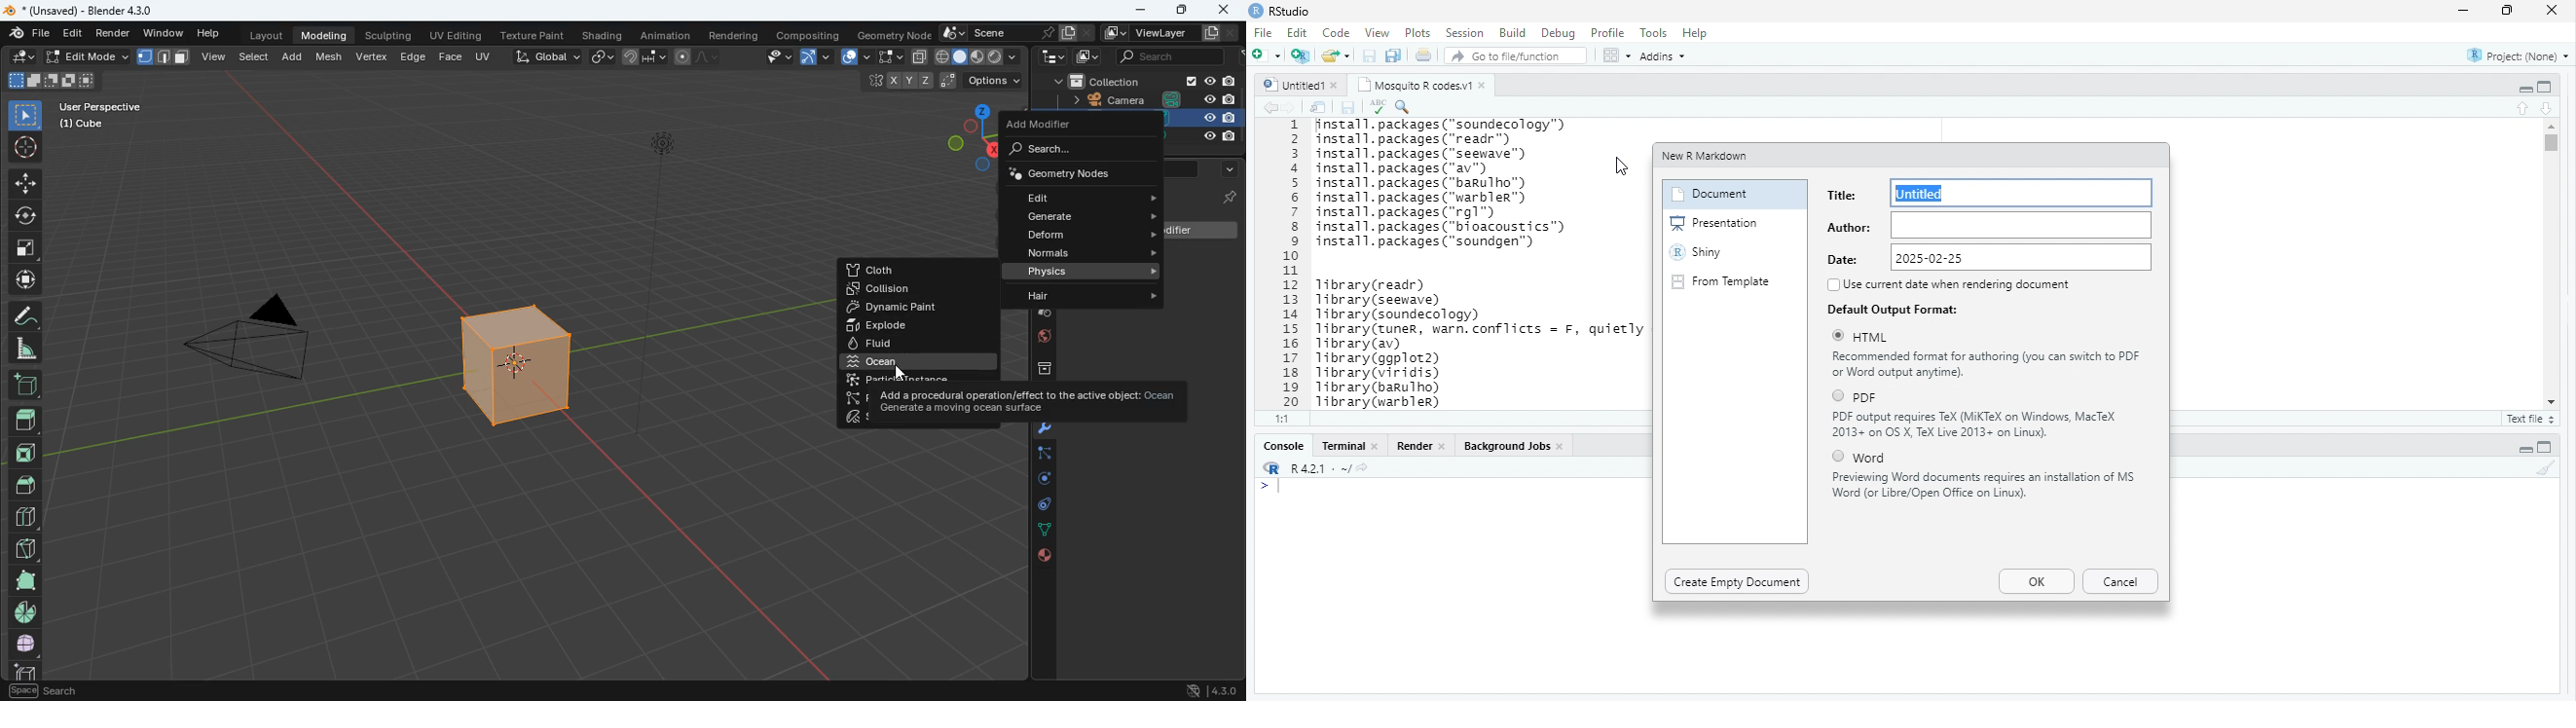 The height and width of the screenshot is (728, 2576). Describe the element at coordinates (1988, 364) in the screenshot. I see `Recommended format for authoring (you can switch to PDF
or Word output anytime).` at that location.